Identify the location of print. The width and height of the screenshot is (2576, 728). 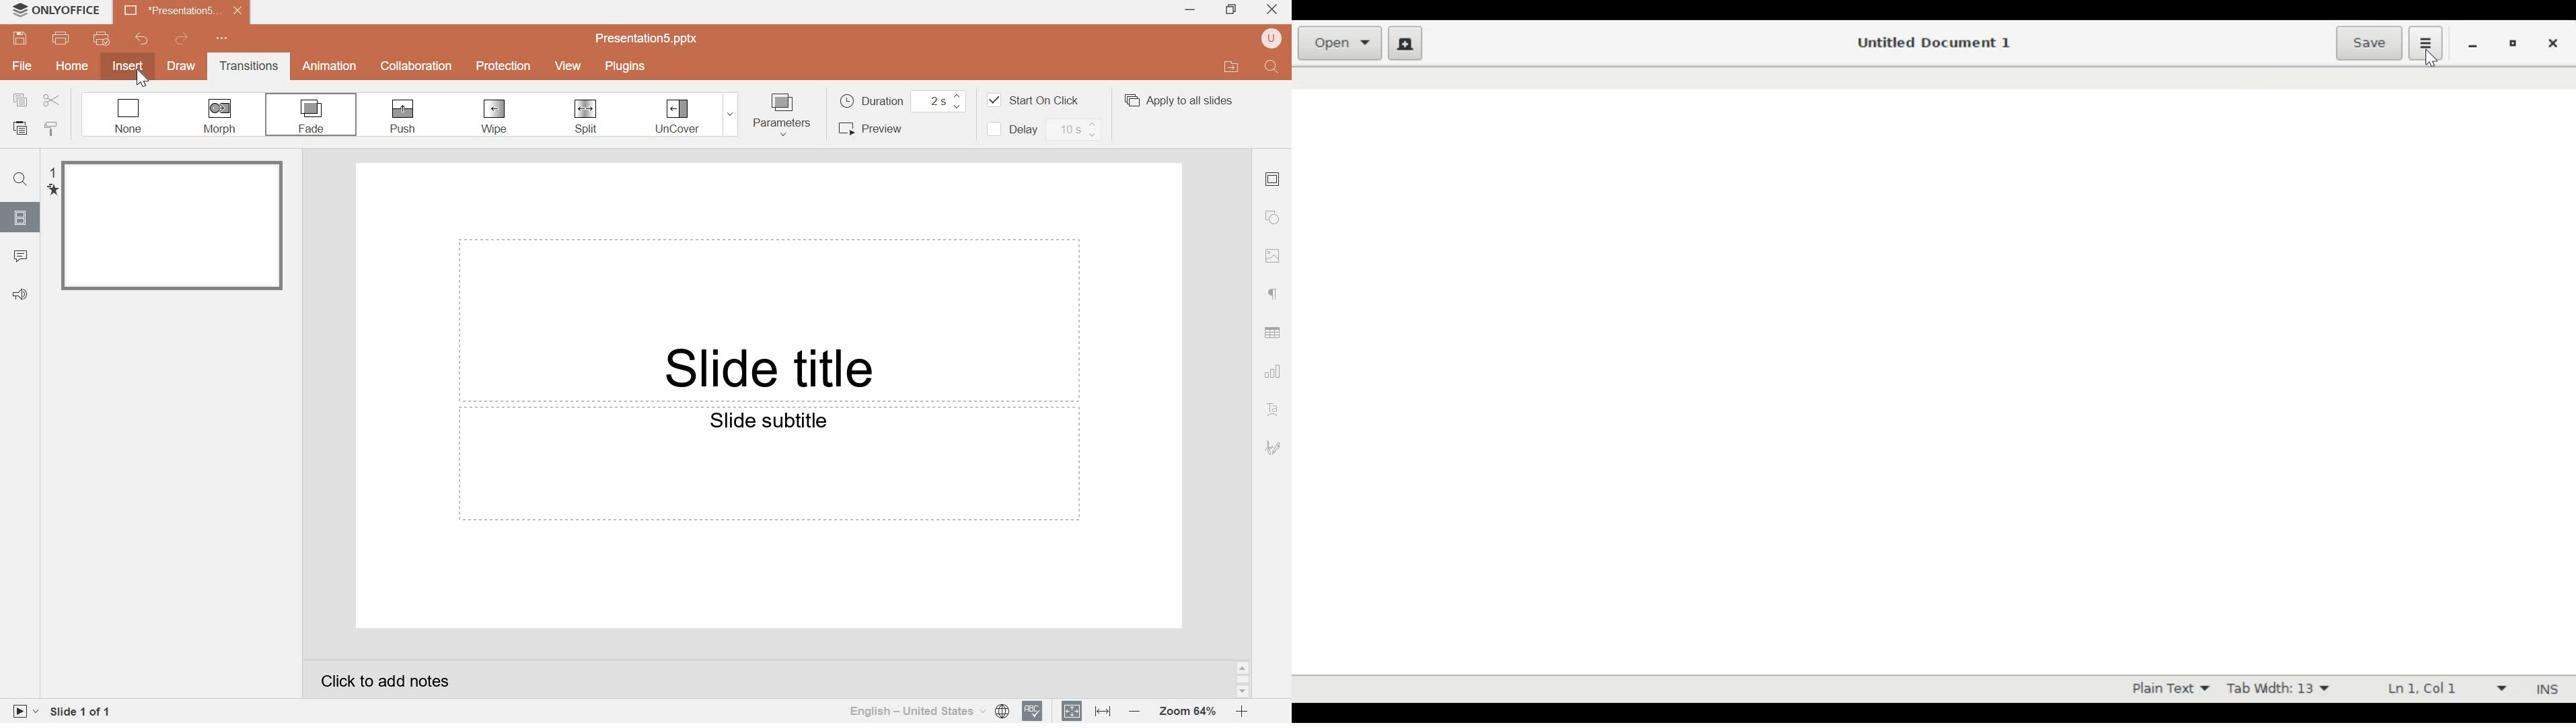
(61, 38).